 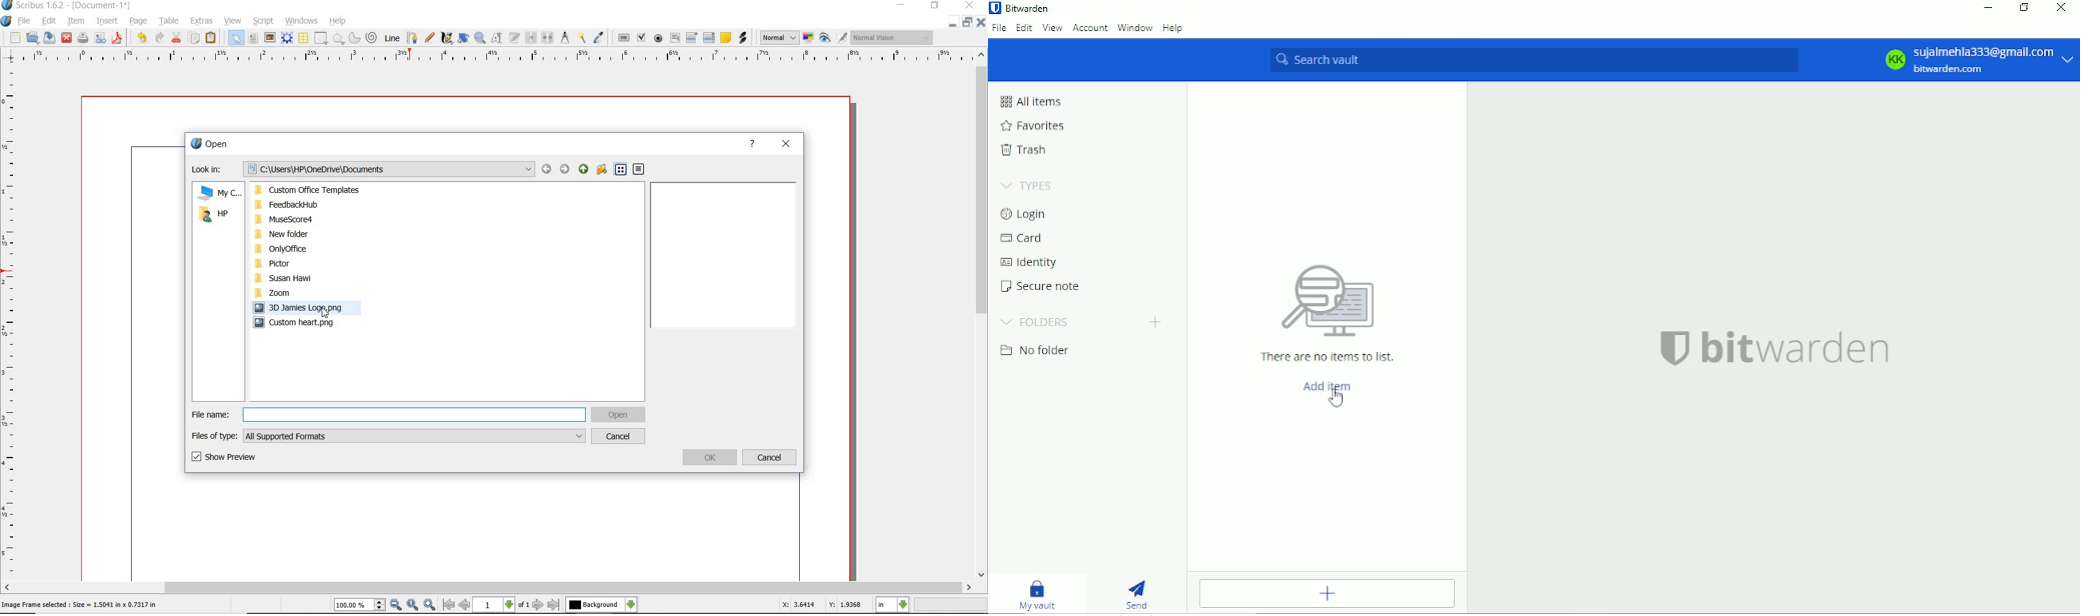 What do you see at coordinates (1787, 347) in the screenshot?
I see `bitwarden ` at bounding box center [1787, 347].